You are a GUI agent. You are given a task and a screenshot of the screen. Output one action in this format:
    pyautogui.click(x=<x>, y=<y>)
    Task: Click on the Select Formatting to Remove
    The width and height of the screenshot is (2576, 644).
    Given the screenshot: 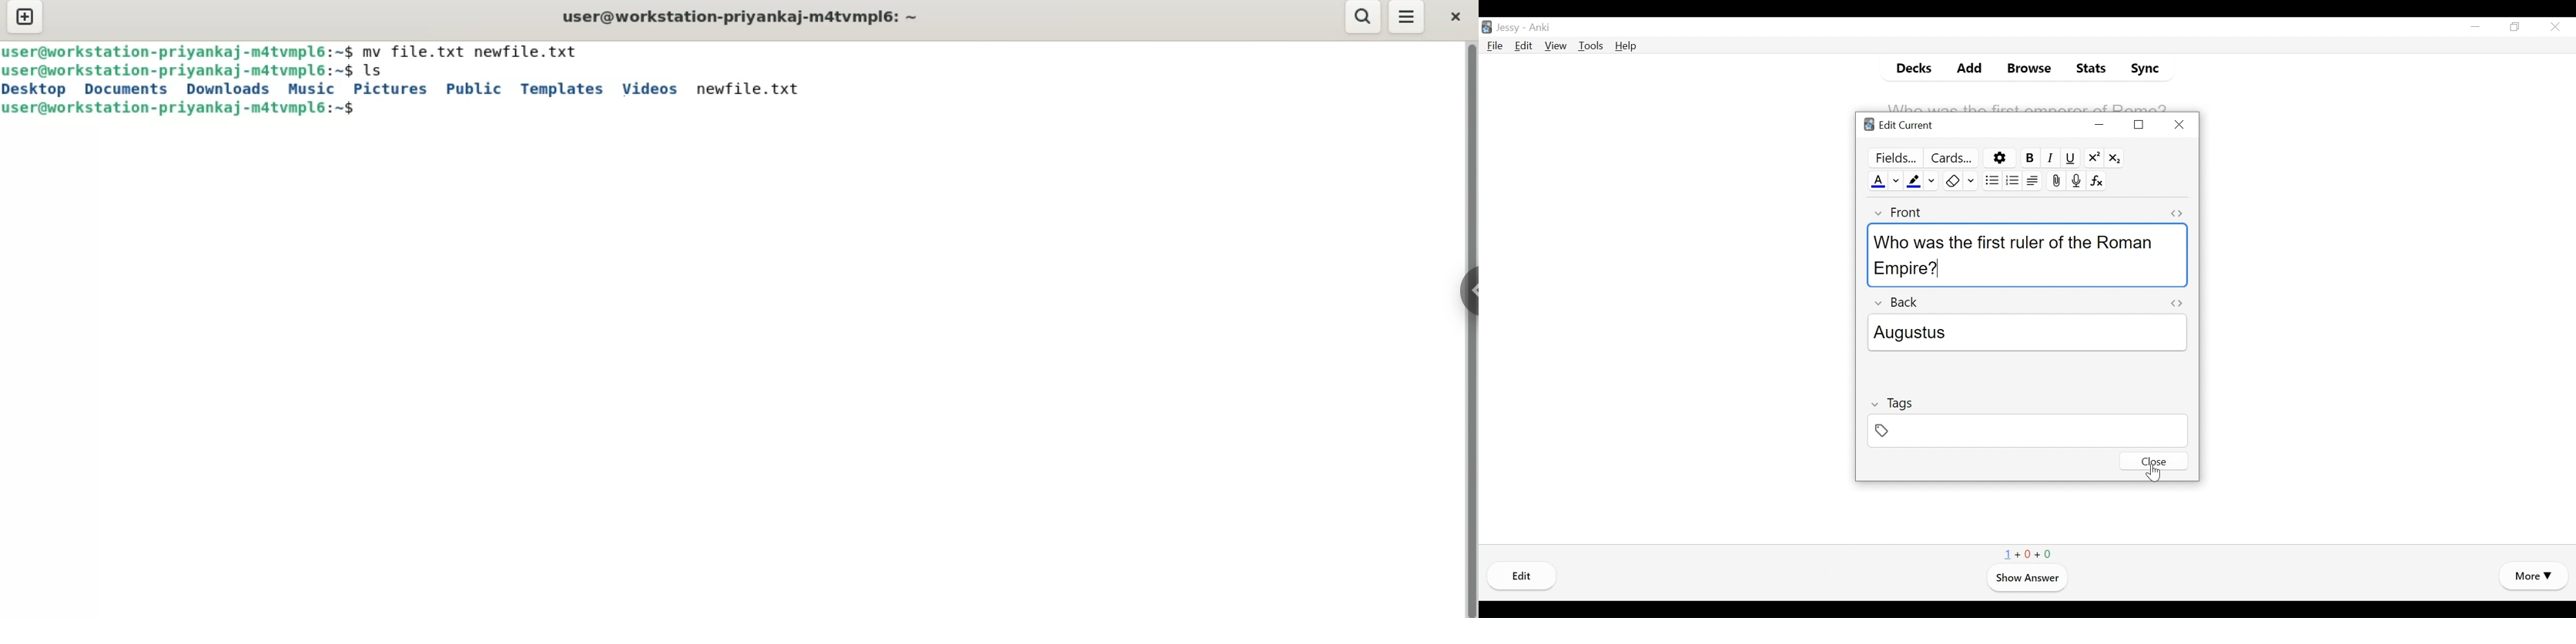 What is the action you would take?
    pyautogui.click(x=1971, y=181)
    